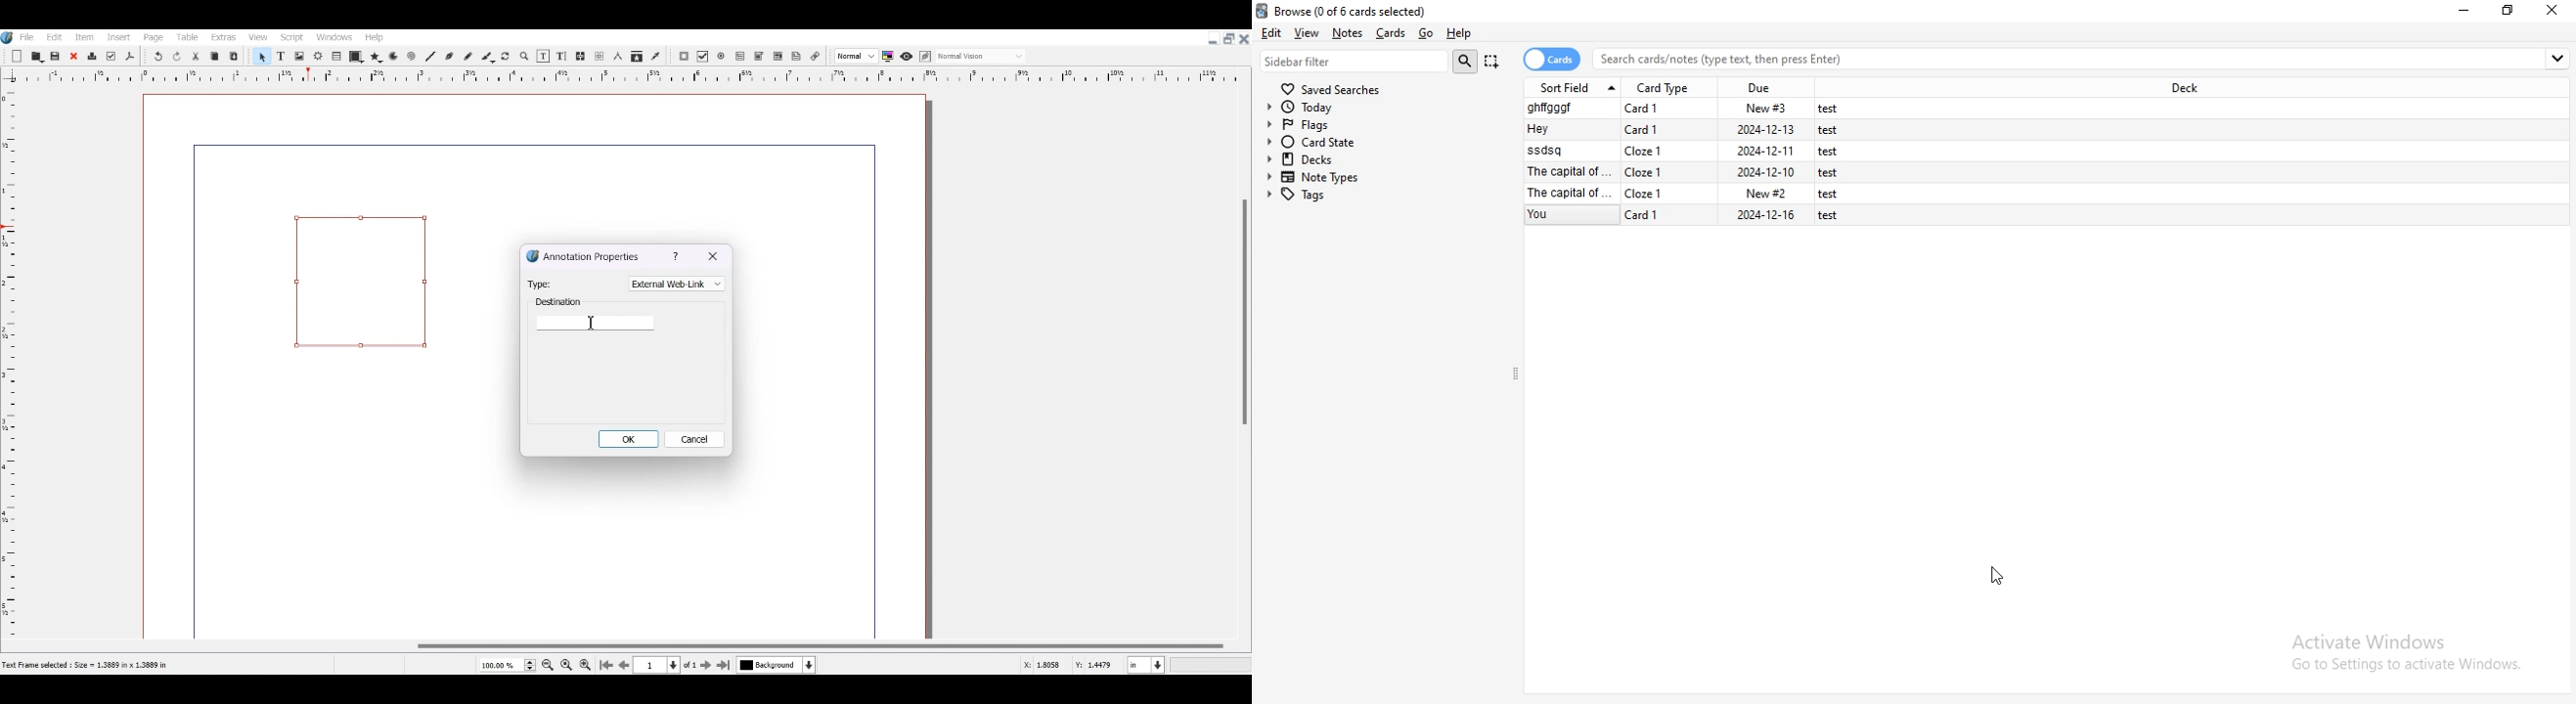 The height and width of the screenshot is (728, 2576). What do you see at coordinates (726, 666) in the screenshot?
I see `Go to Last Page` at bounding box center [726, 666].